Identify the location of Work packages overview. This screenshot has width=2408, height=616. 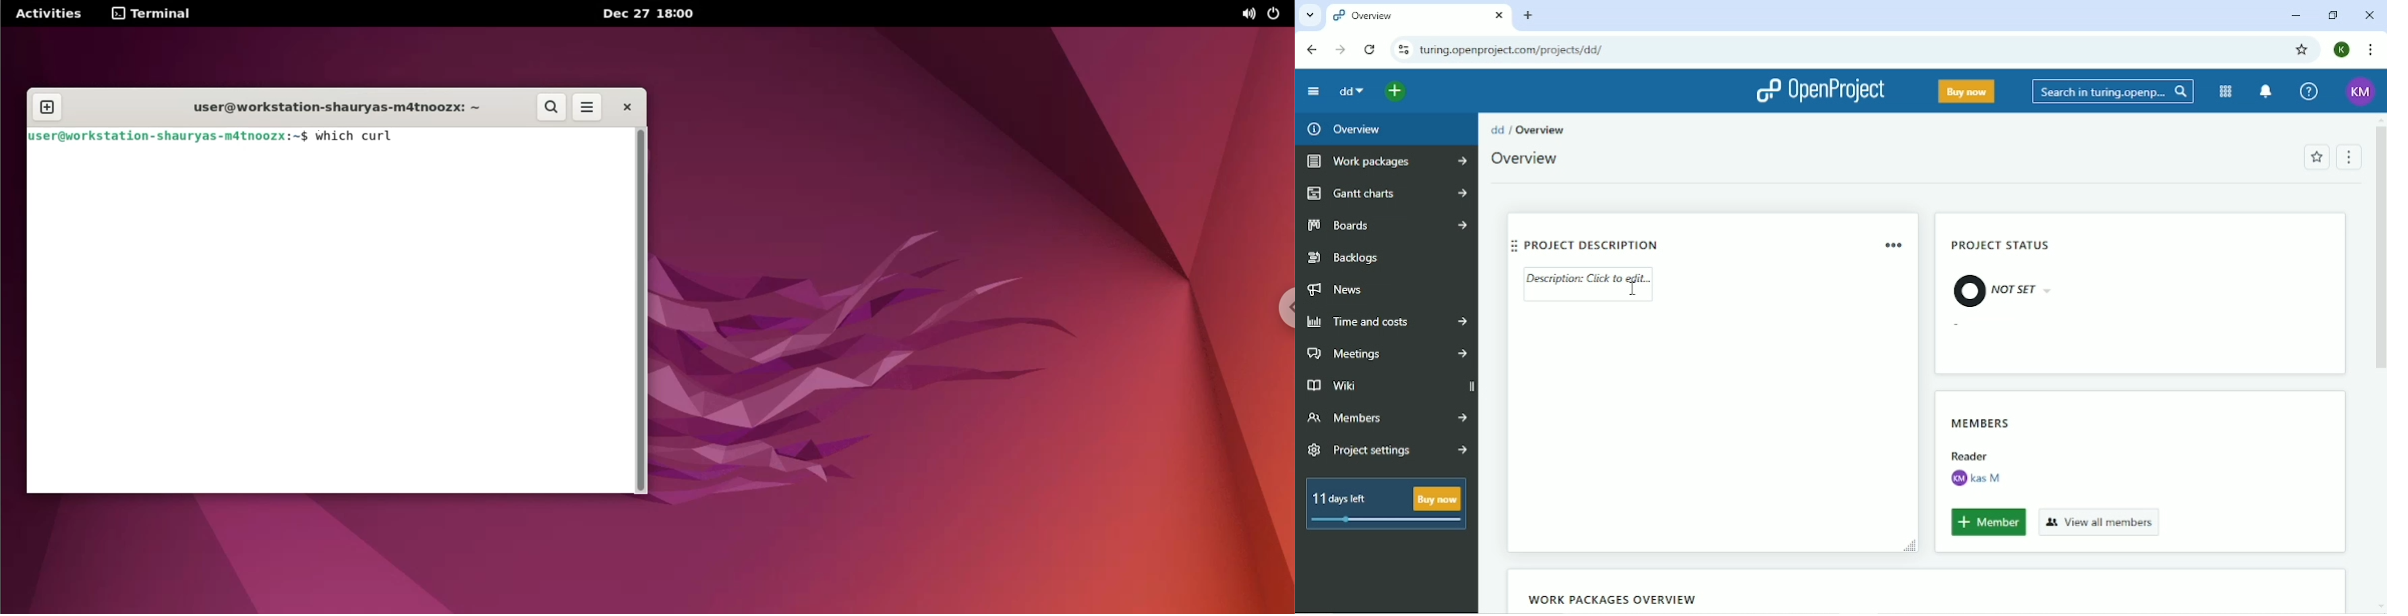
(1608, 599).